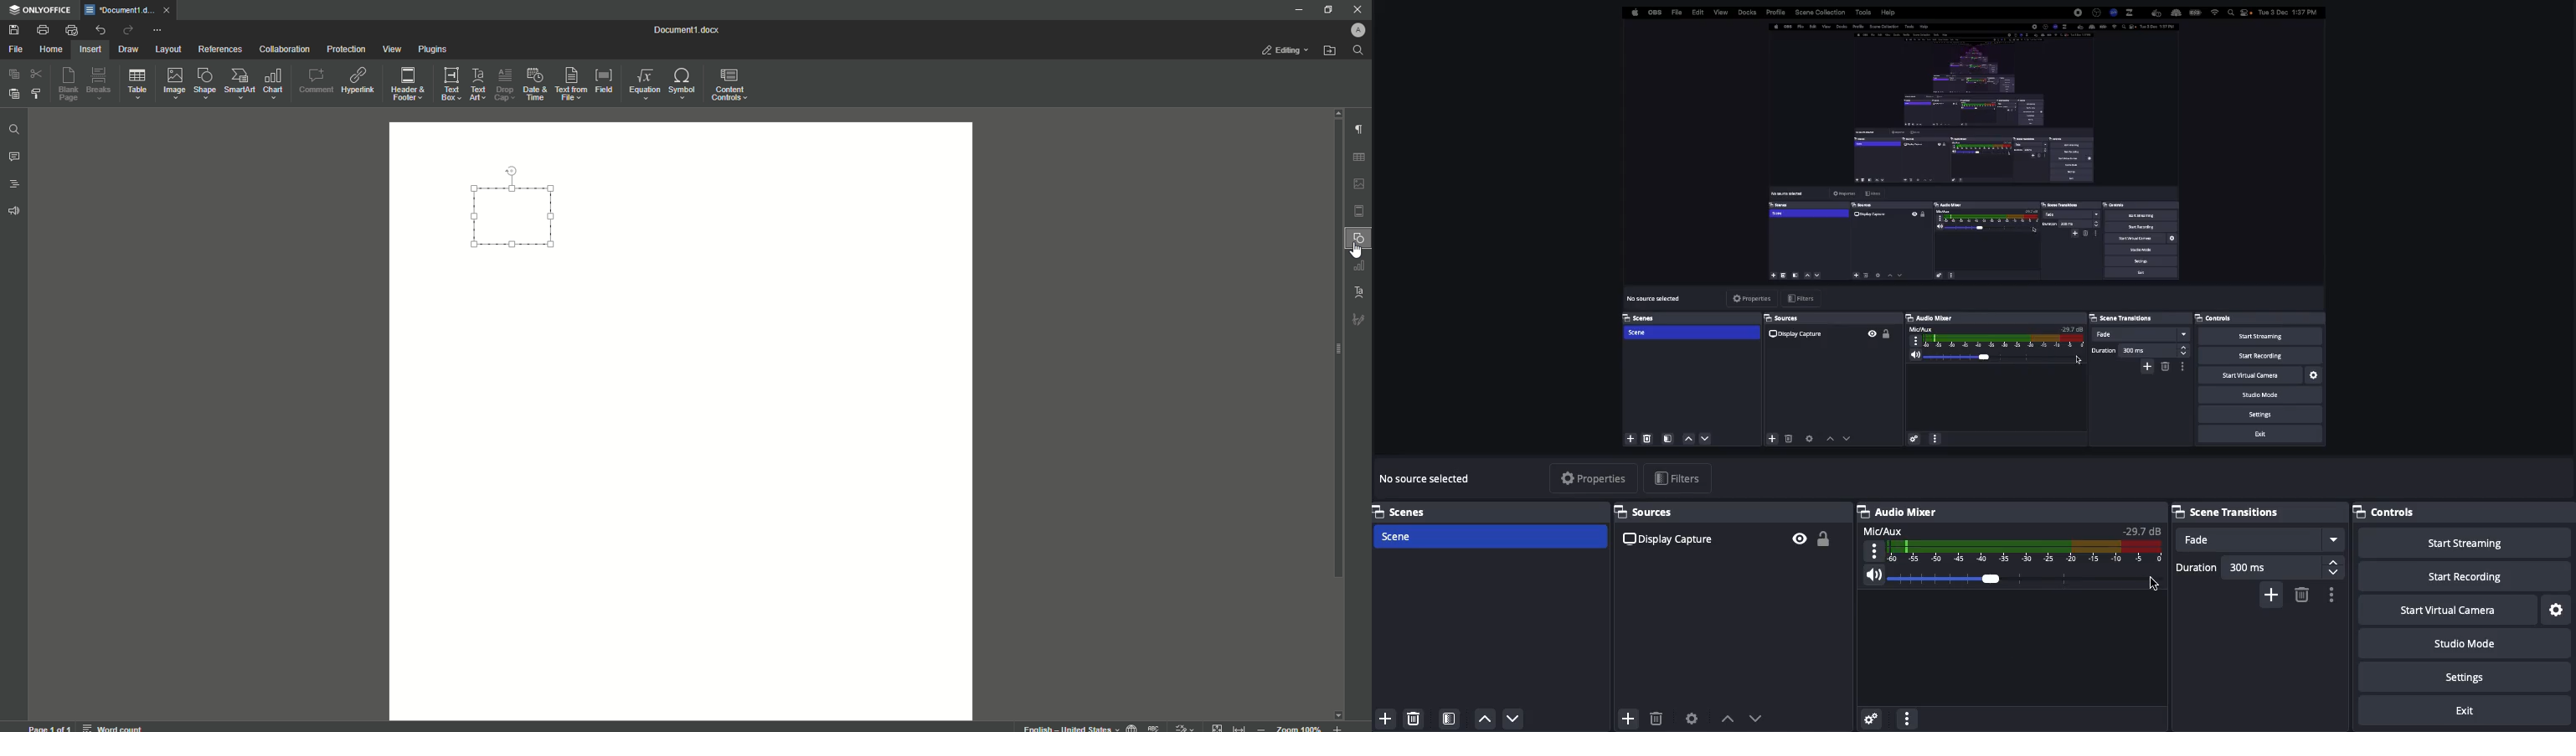 The height and width of the screenshot is (756, 2576). Describe the element at coordinates (2467, 678) in the screenshot. I see `Settings` at that location.